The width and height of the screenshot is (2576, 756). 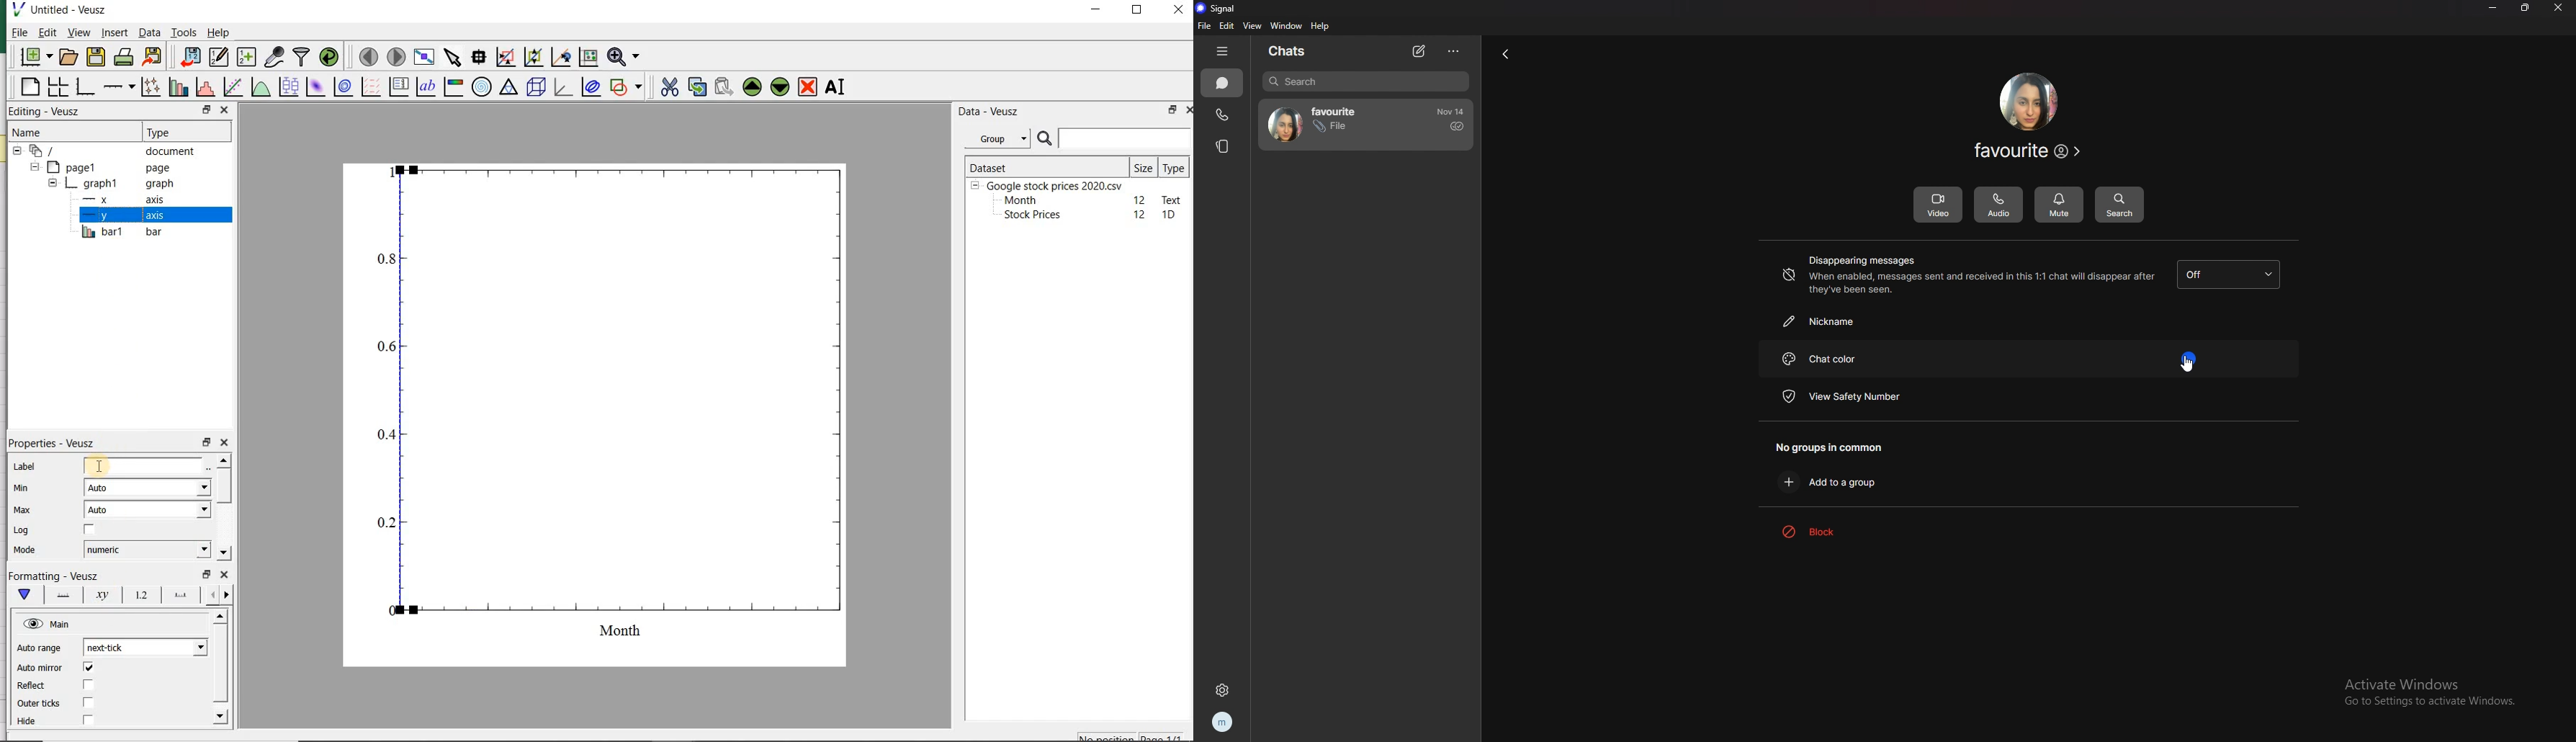 I want to click on click or draw a rectangle to zoom graph axes, so click(x=505, y=57).